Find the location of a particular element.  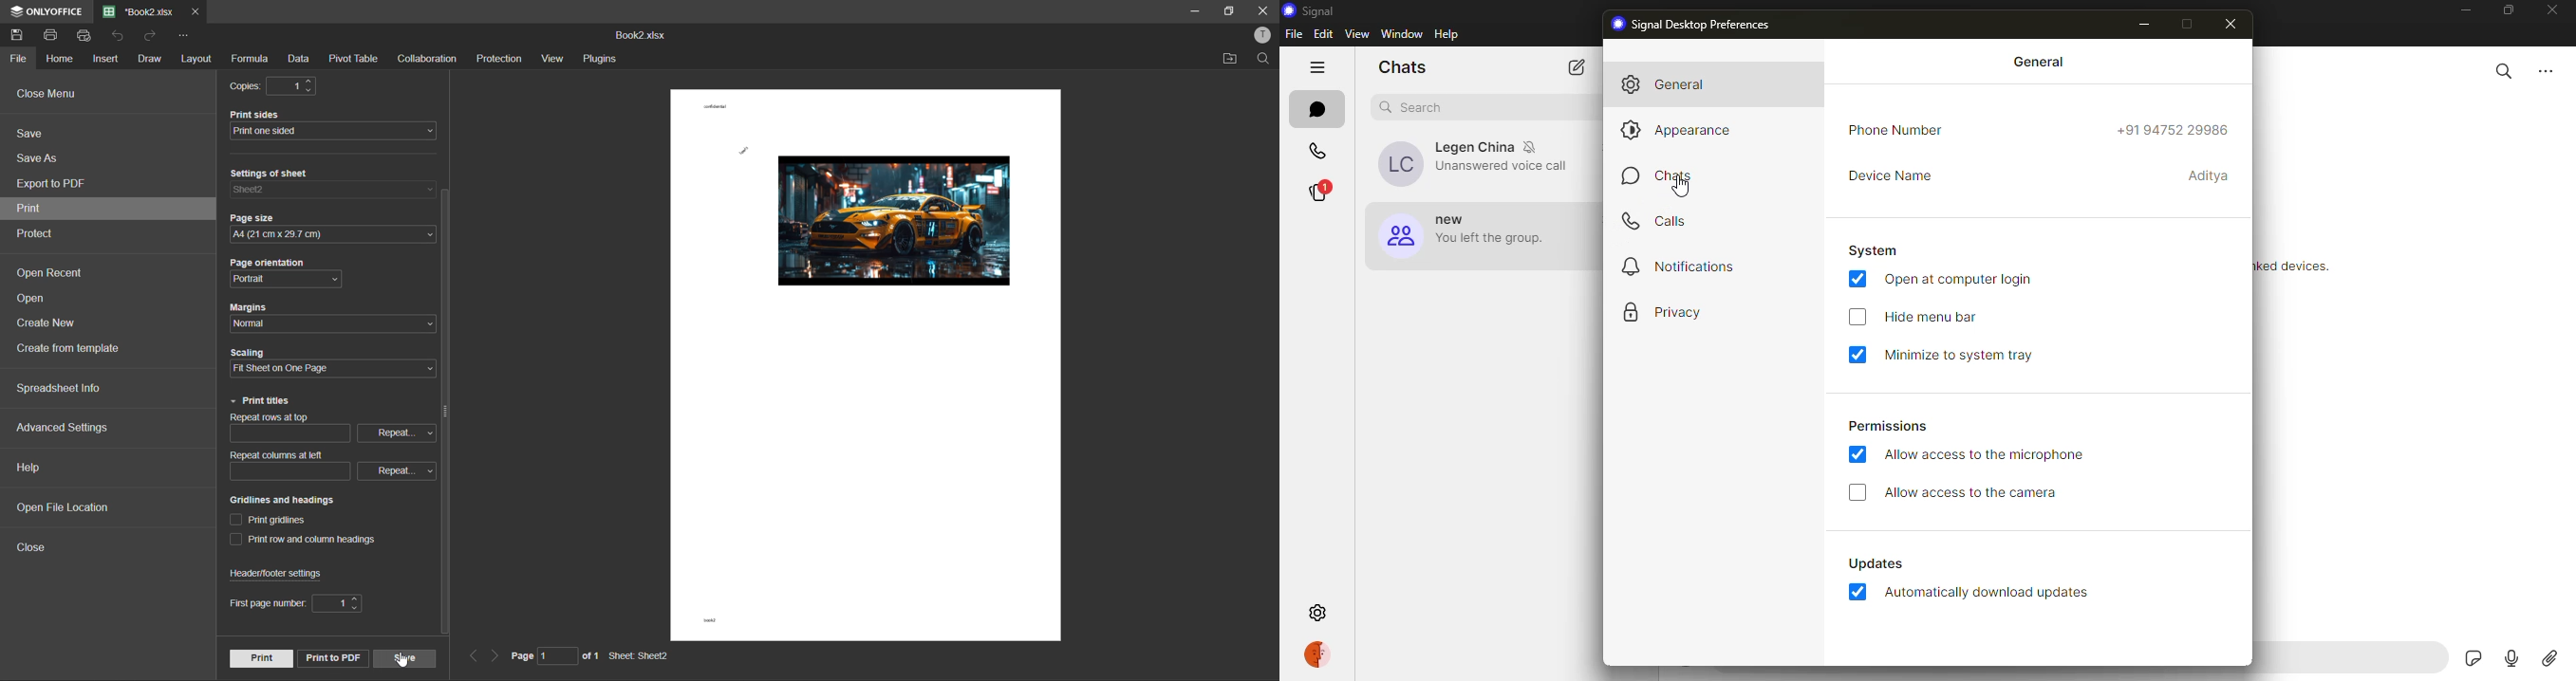

view is located at coordinates (554, 58).